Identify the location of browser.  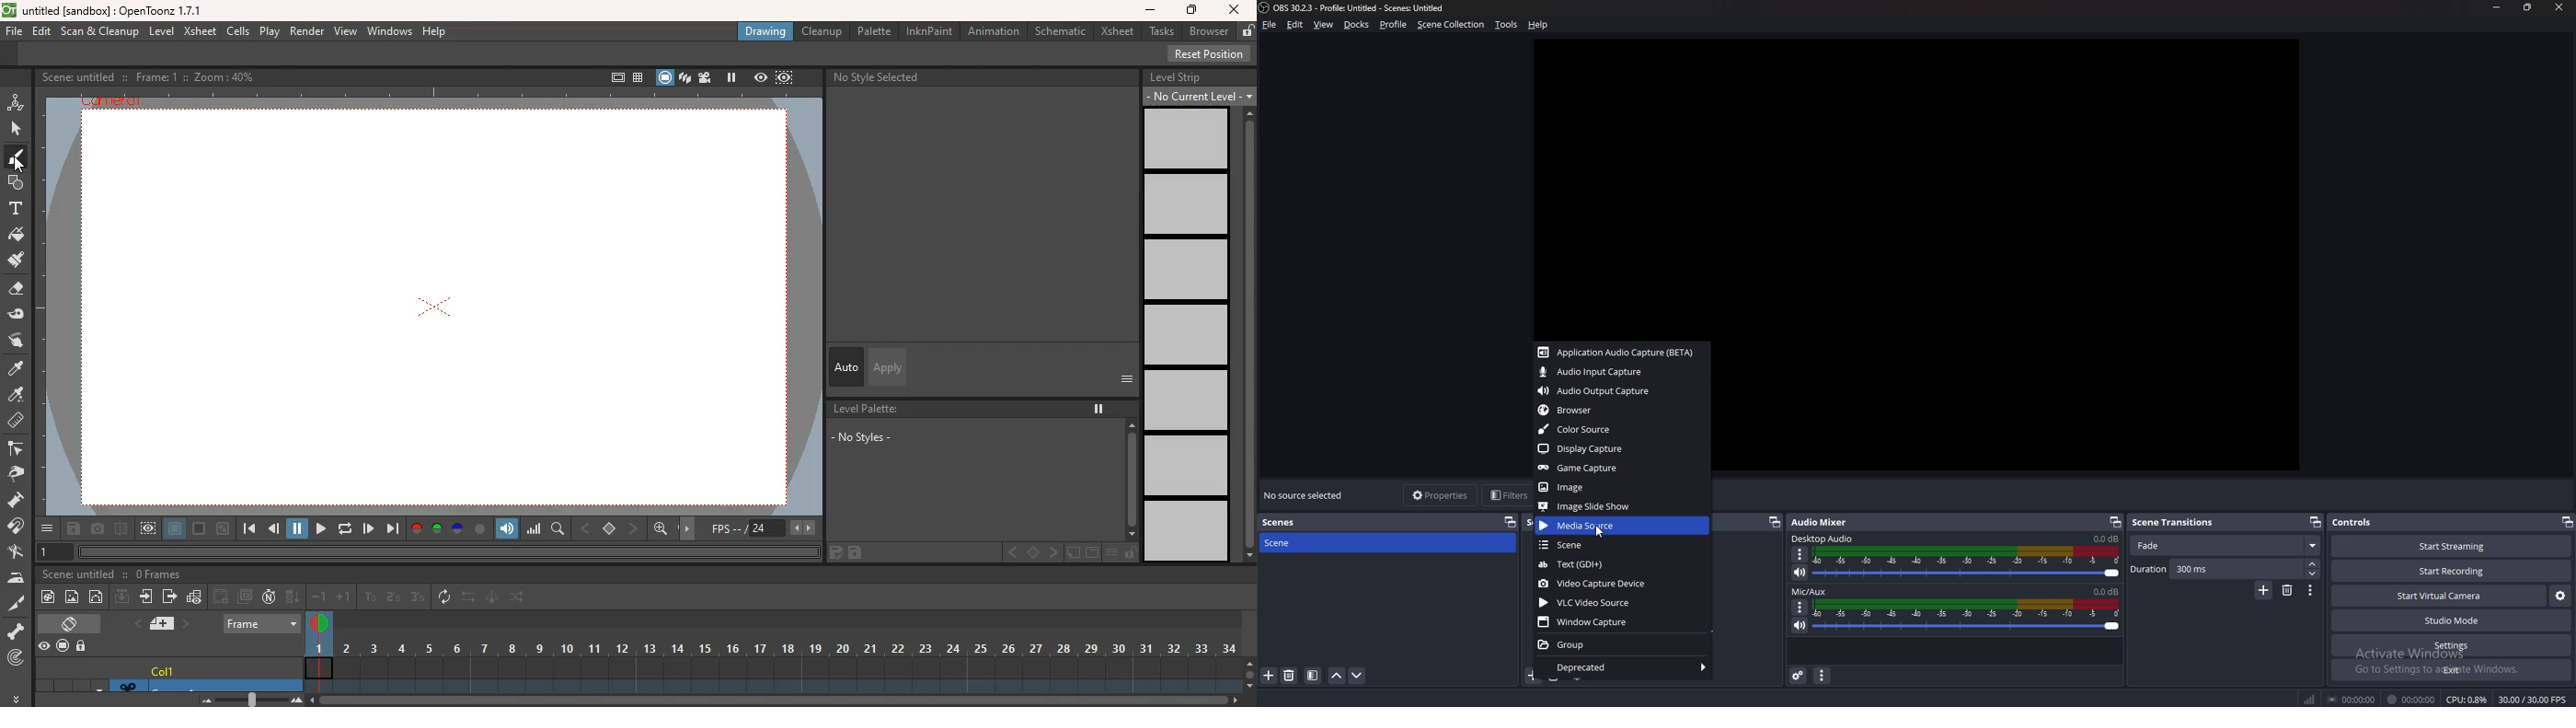
(1624, 411).